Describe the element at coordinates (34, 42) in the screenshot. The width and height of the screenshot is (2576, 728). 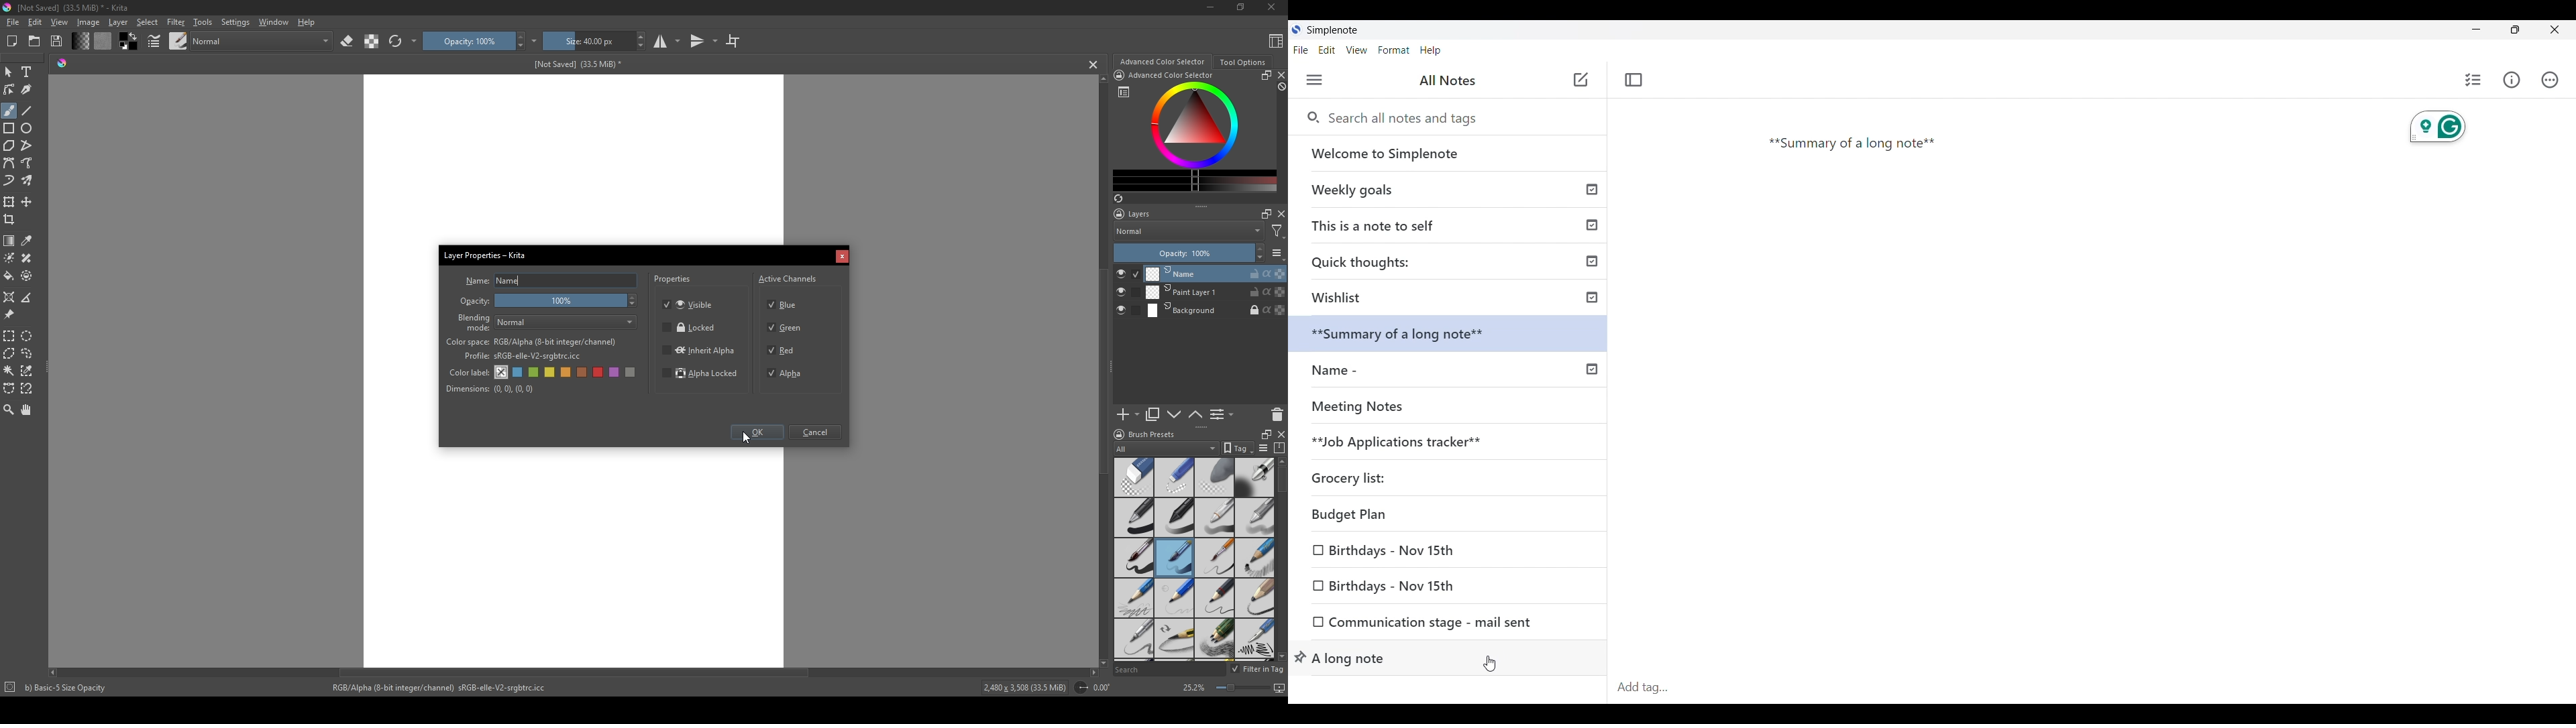
I see `folder` at that location.